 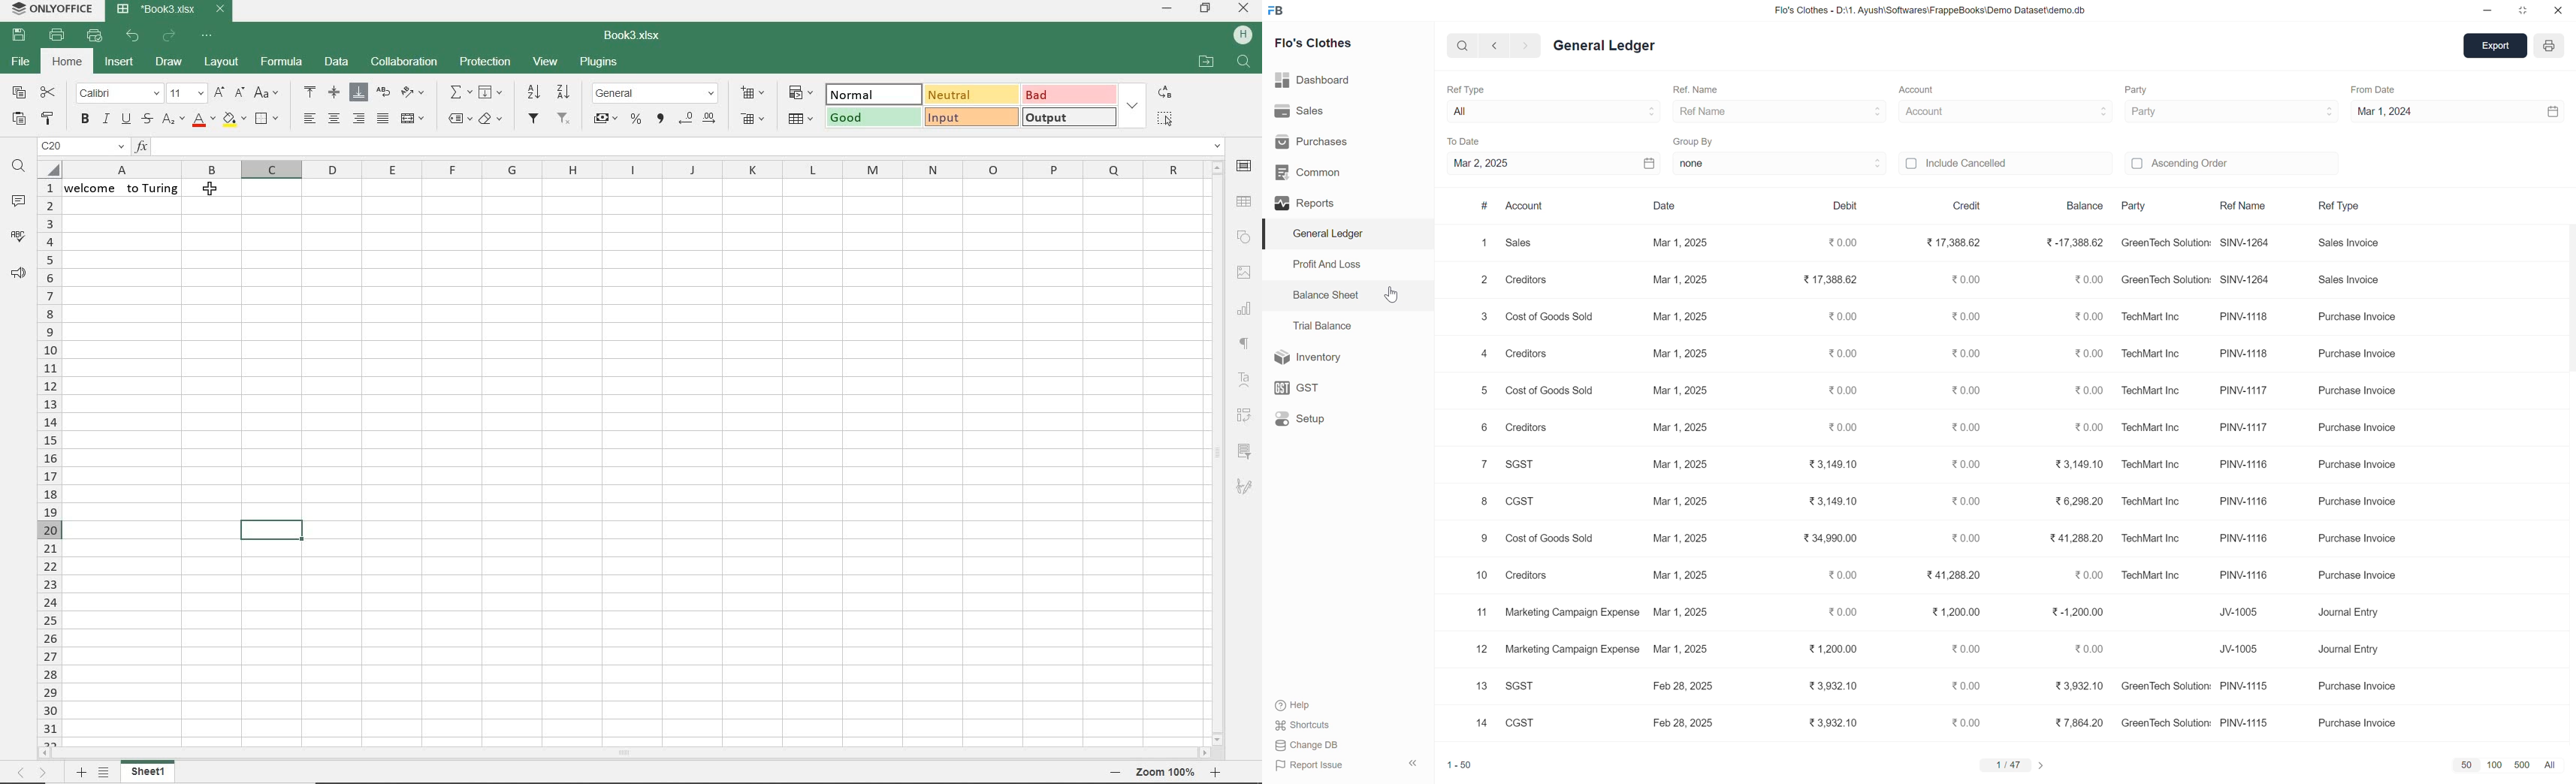 What do you see at coordinates (1683, 501) in the screenshot?
I see `Mar 1, 2025` at bounding box center [1683, 501].